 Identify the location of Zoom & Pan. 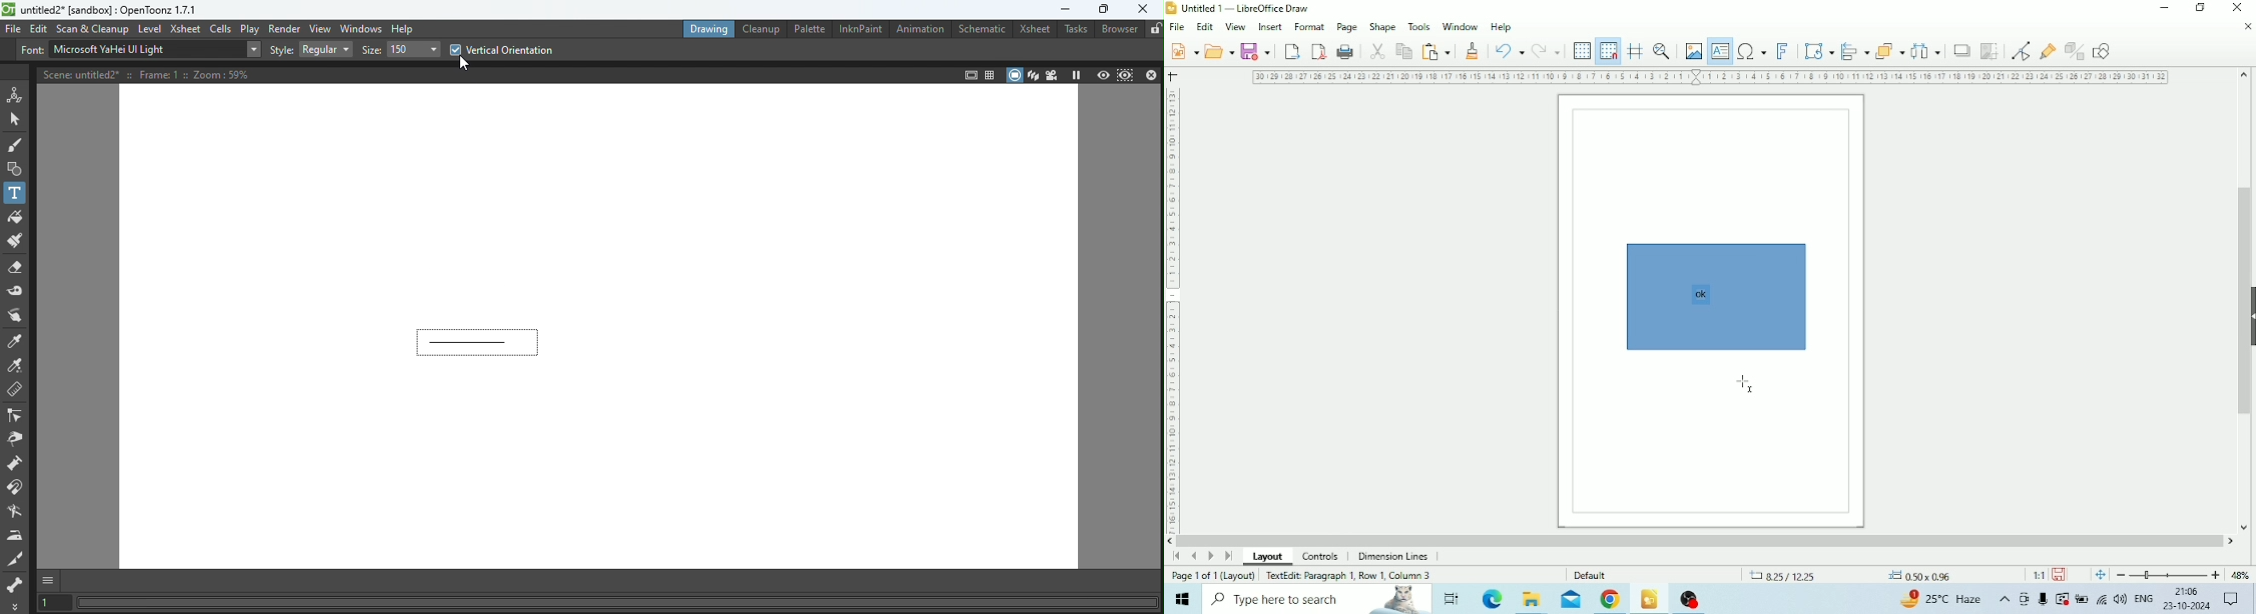
(1662, 52).